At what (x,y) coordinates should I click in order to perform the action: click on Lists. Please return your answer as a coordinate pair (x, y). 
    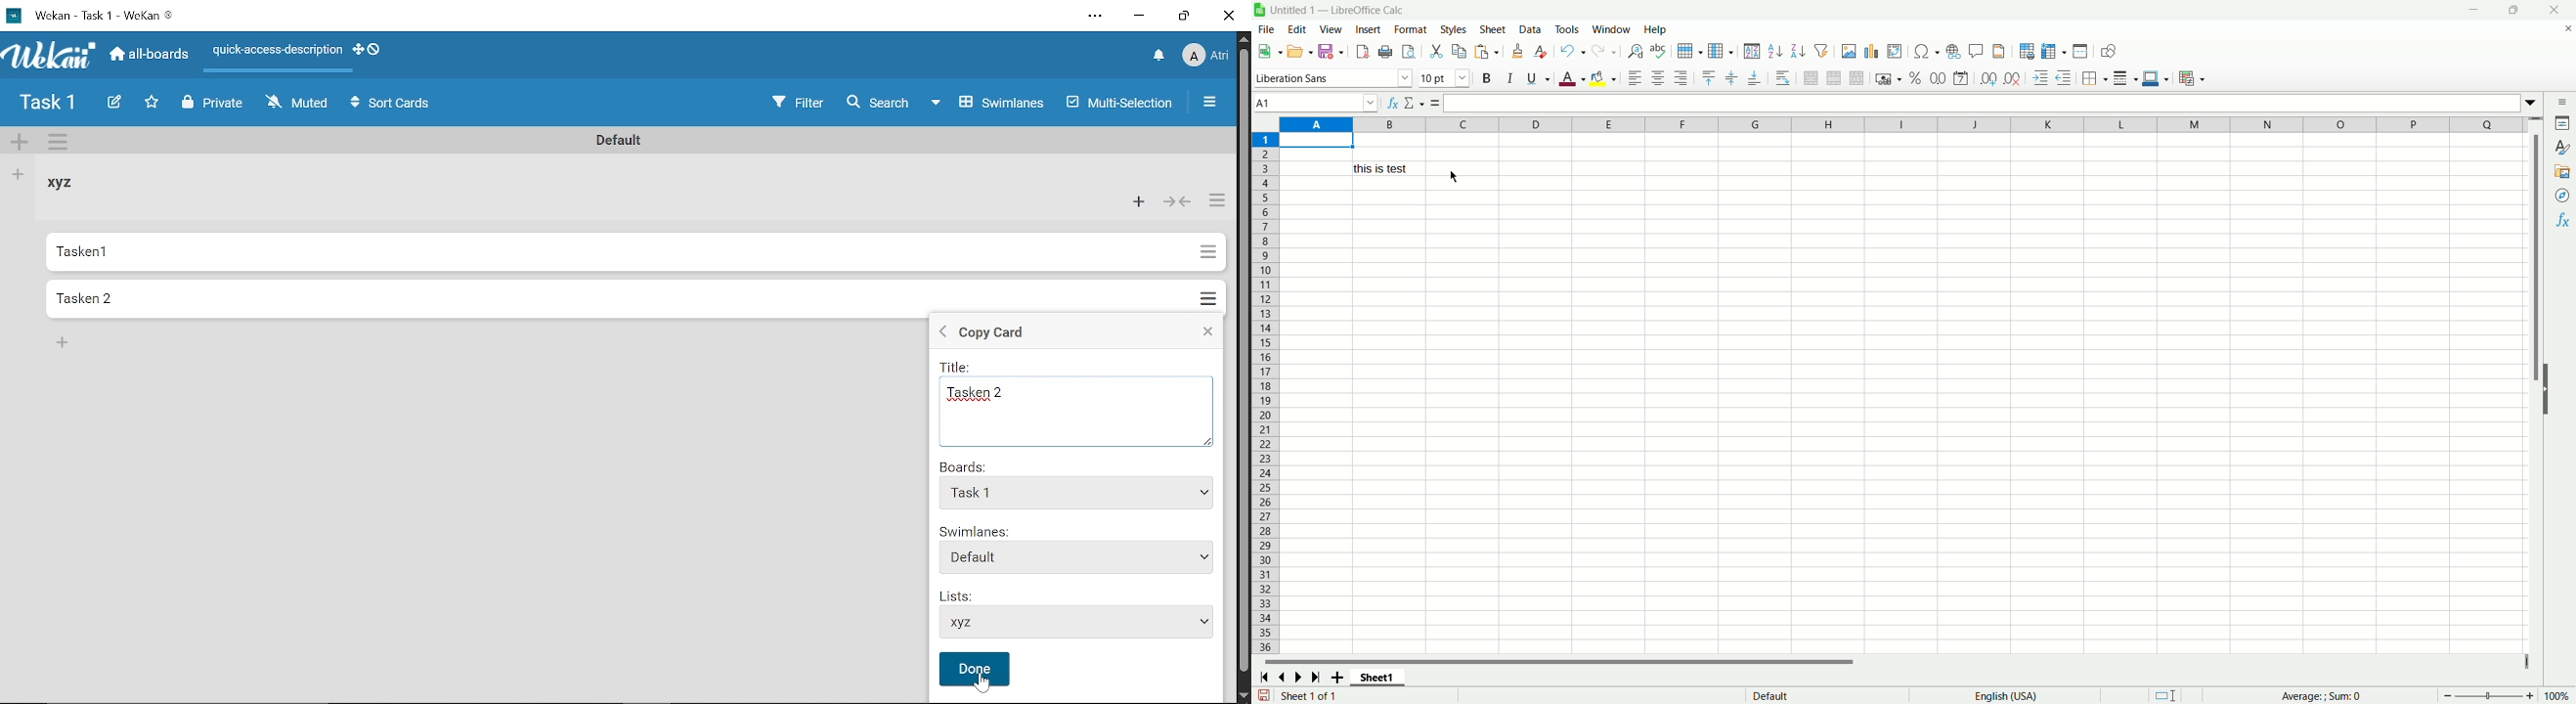
    Looking at the image, I should click on (966, 593).